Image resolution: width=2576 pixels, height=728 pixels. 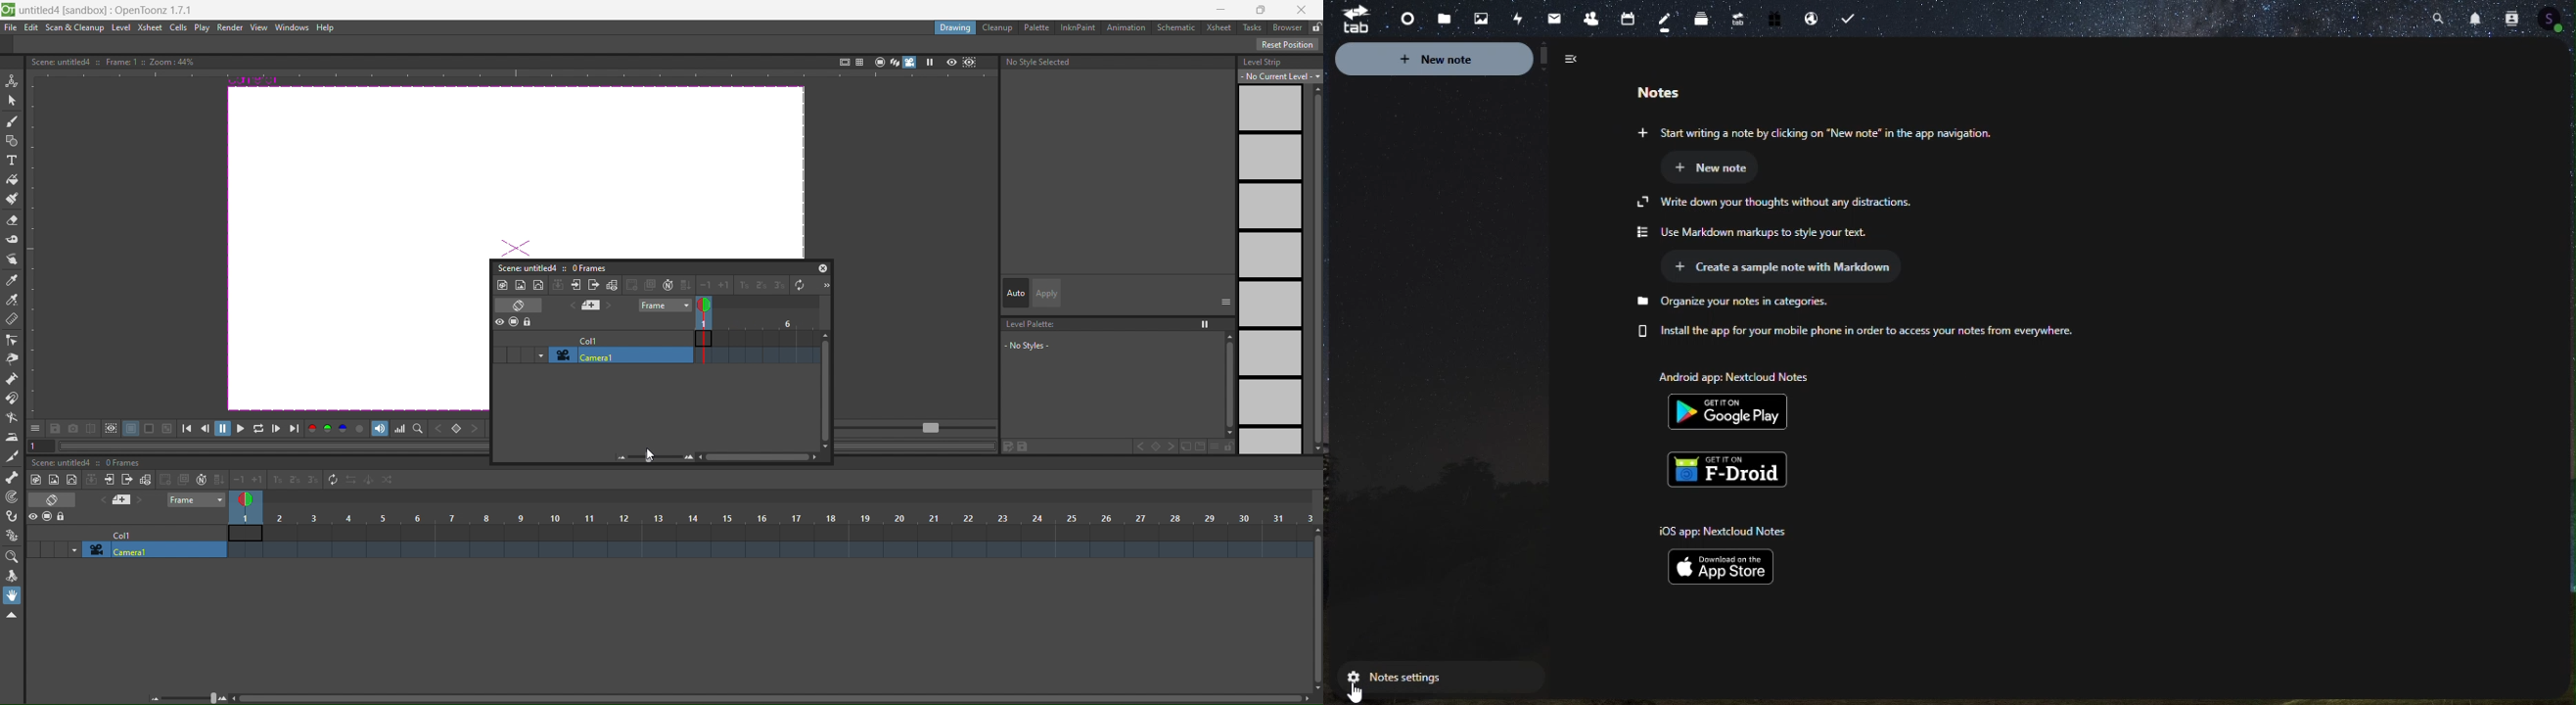 What do you see at coordinates (1720, 169) in the screenshot?
I see `New note` at bounding box center [1720, 169].